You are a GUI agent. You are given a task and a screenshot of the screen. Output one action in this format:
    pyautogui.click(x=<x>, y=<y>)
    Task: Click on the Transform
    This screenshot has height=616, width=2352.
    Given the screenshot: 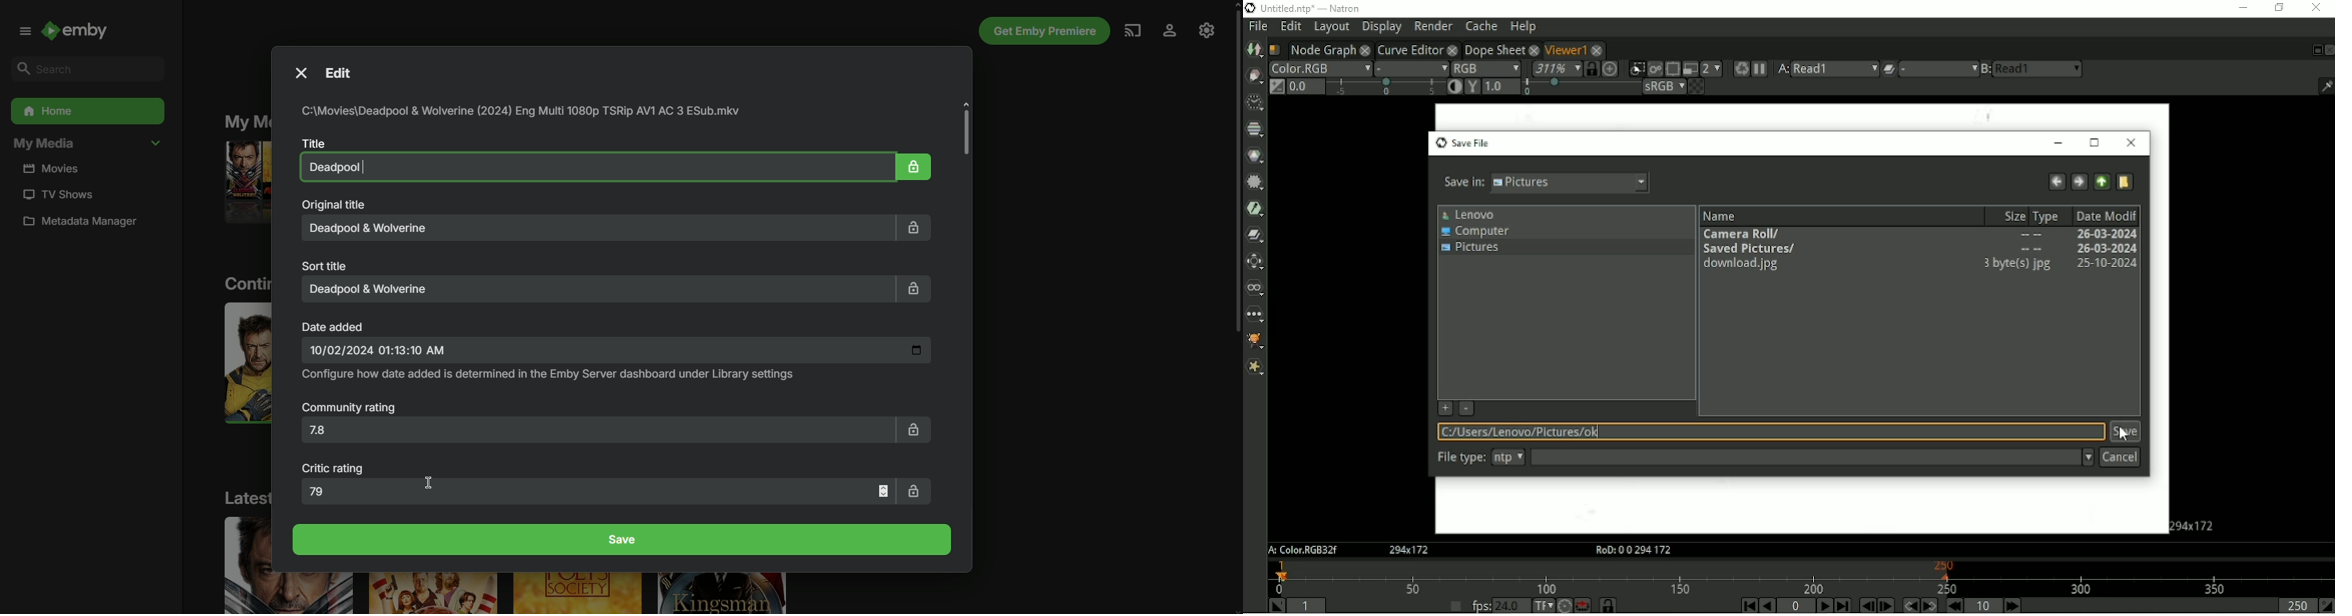 What is the action you would take?
    pyautogui.click(x=1255, y=262)
    